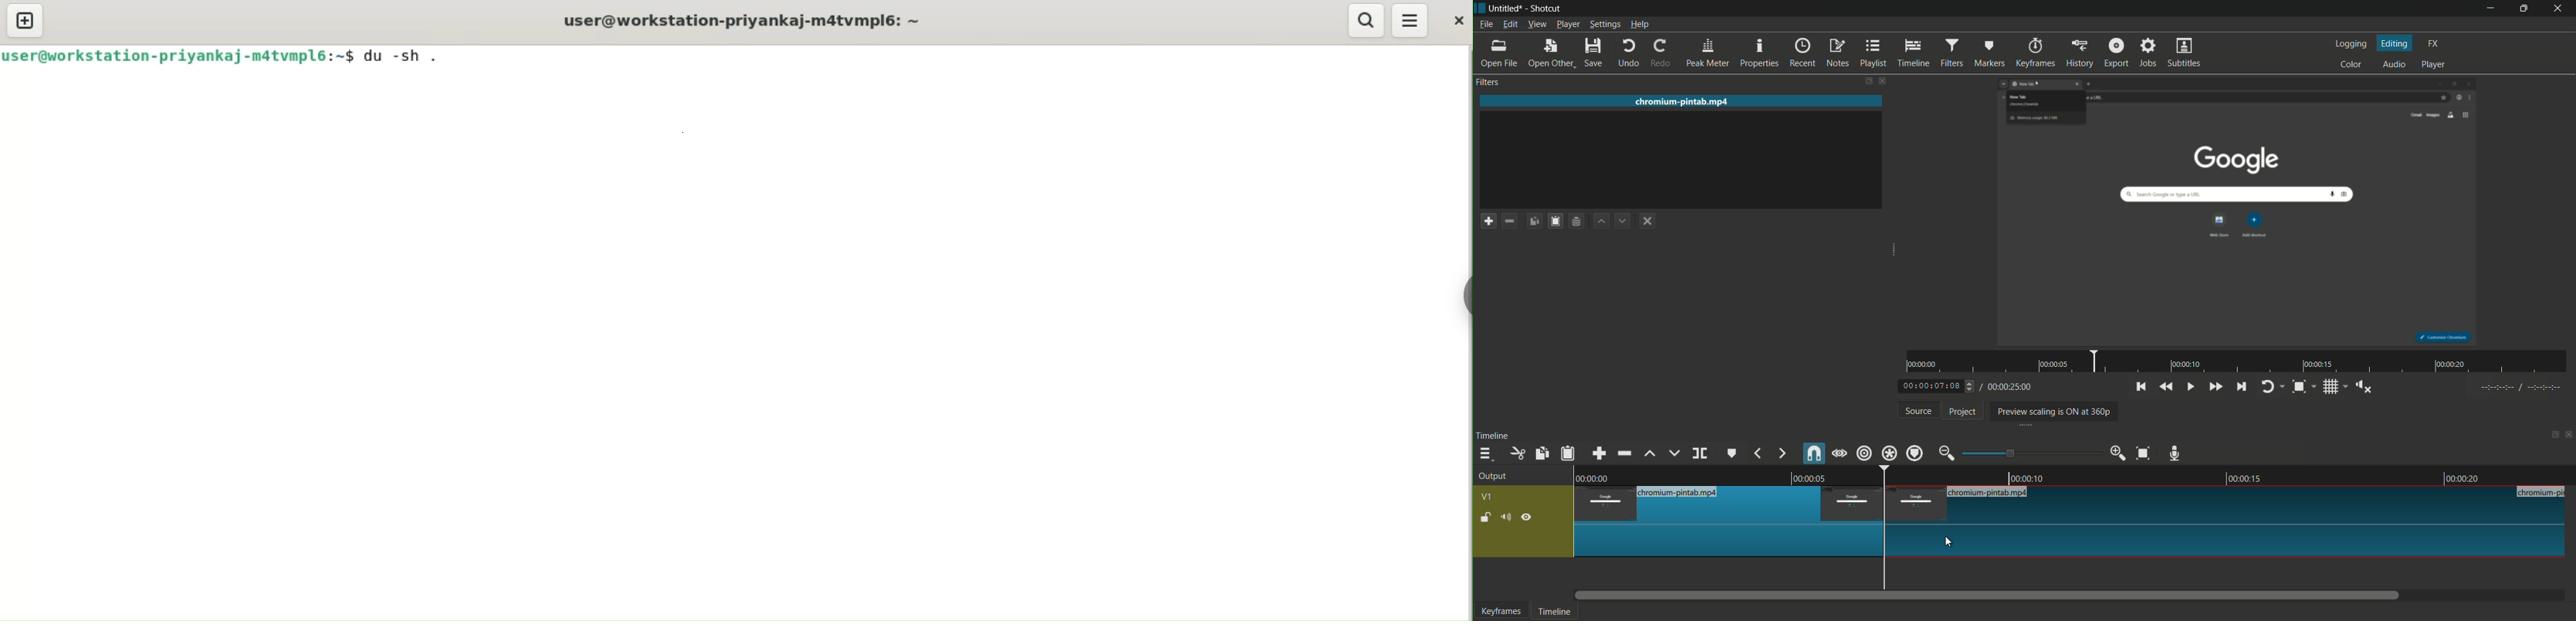 The image size is (2576, 644). What do you see at coordinates (1915, 453) in the screenshot?
I see `ripple markers` at bounding box center [1915, 453].